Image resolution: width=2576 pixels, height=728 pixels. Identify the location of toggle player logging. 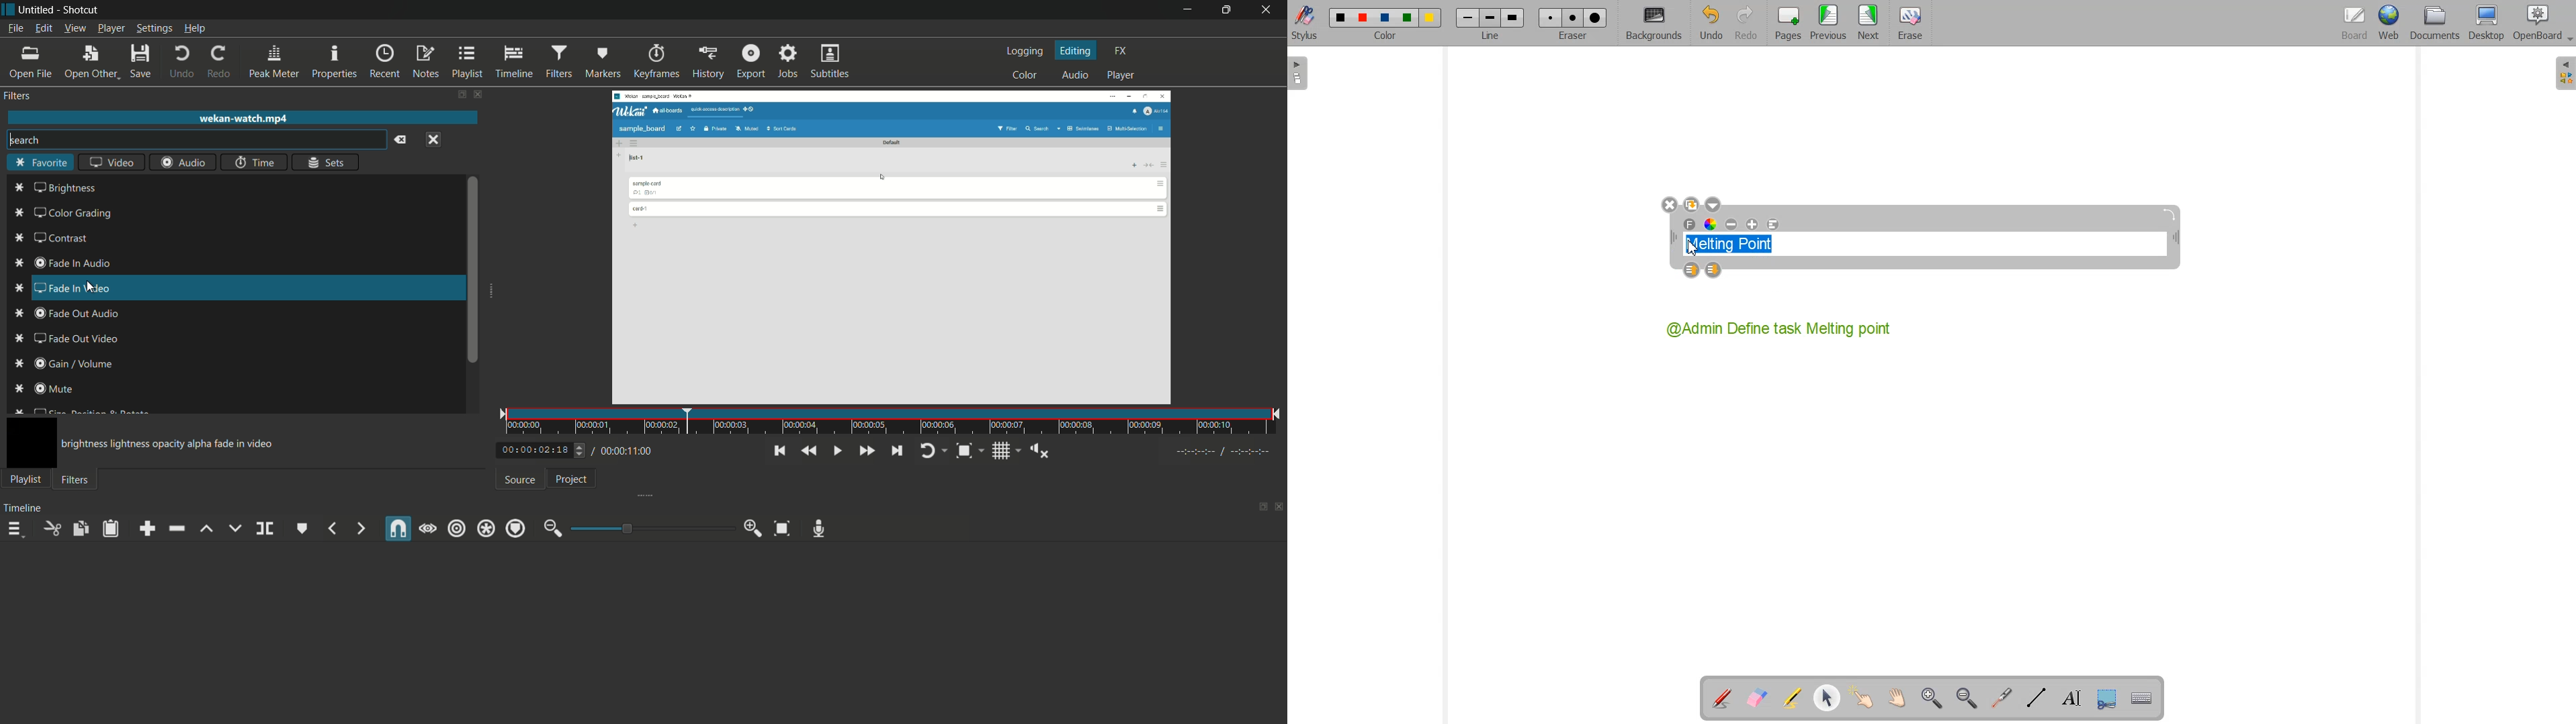
(930, 451).